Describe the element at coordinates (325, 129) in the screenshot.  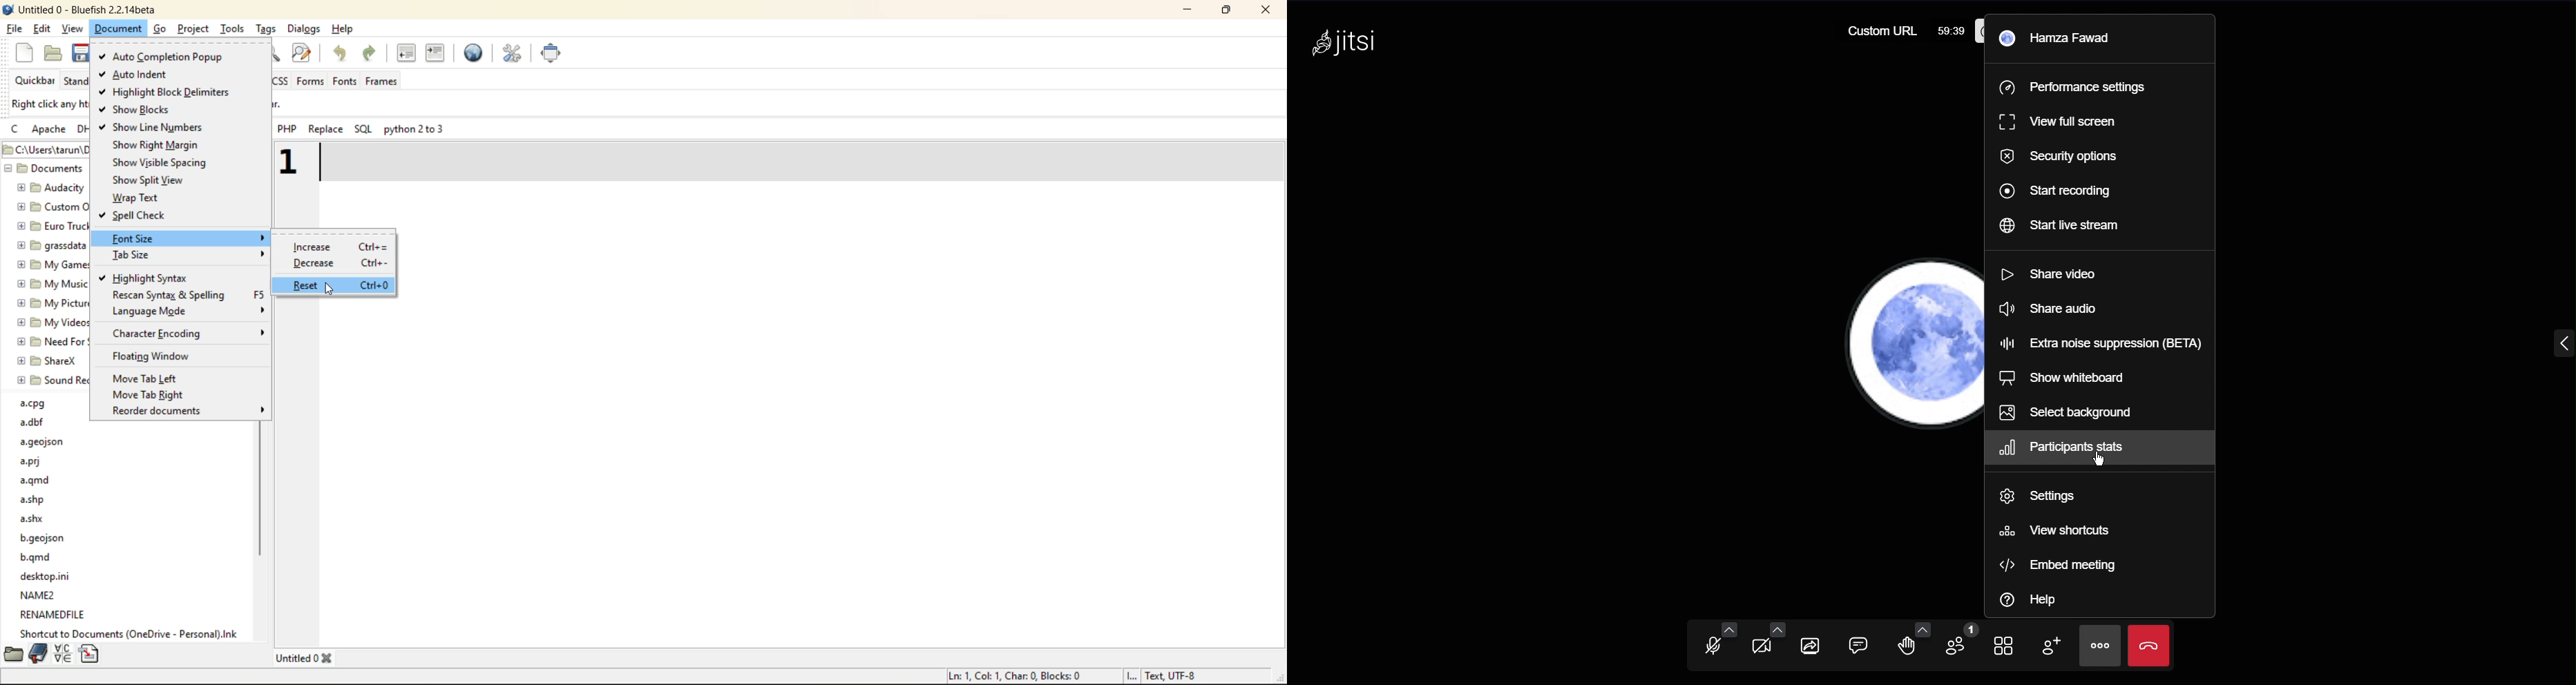
I see `replace` at that location.